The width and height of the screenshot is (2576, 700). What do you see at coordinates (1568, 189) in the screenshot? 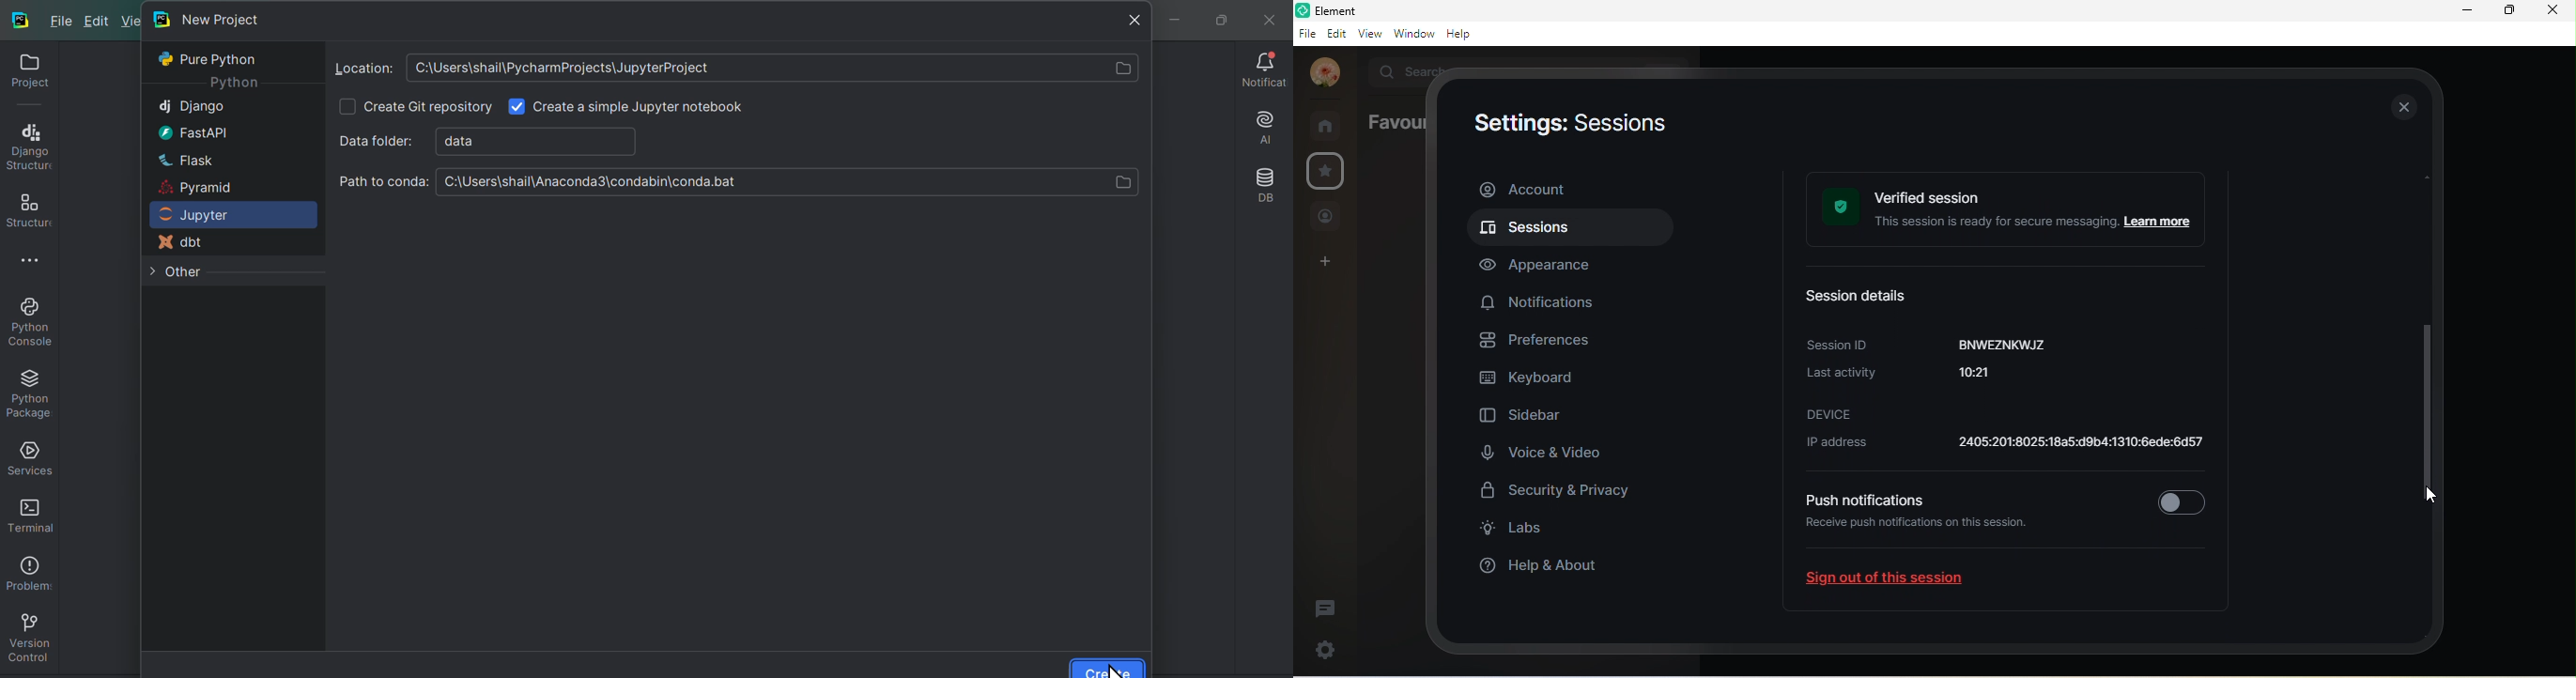
I see `account` at bounding box center [1568, 189].